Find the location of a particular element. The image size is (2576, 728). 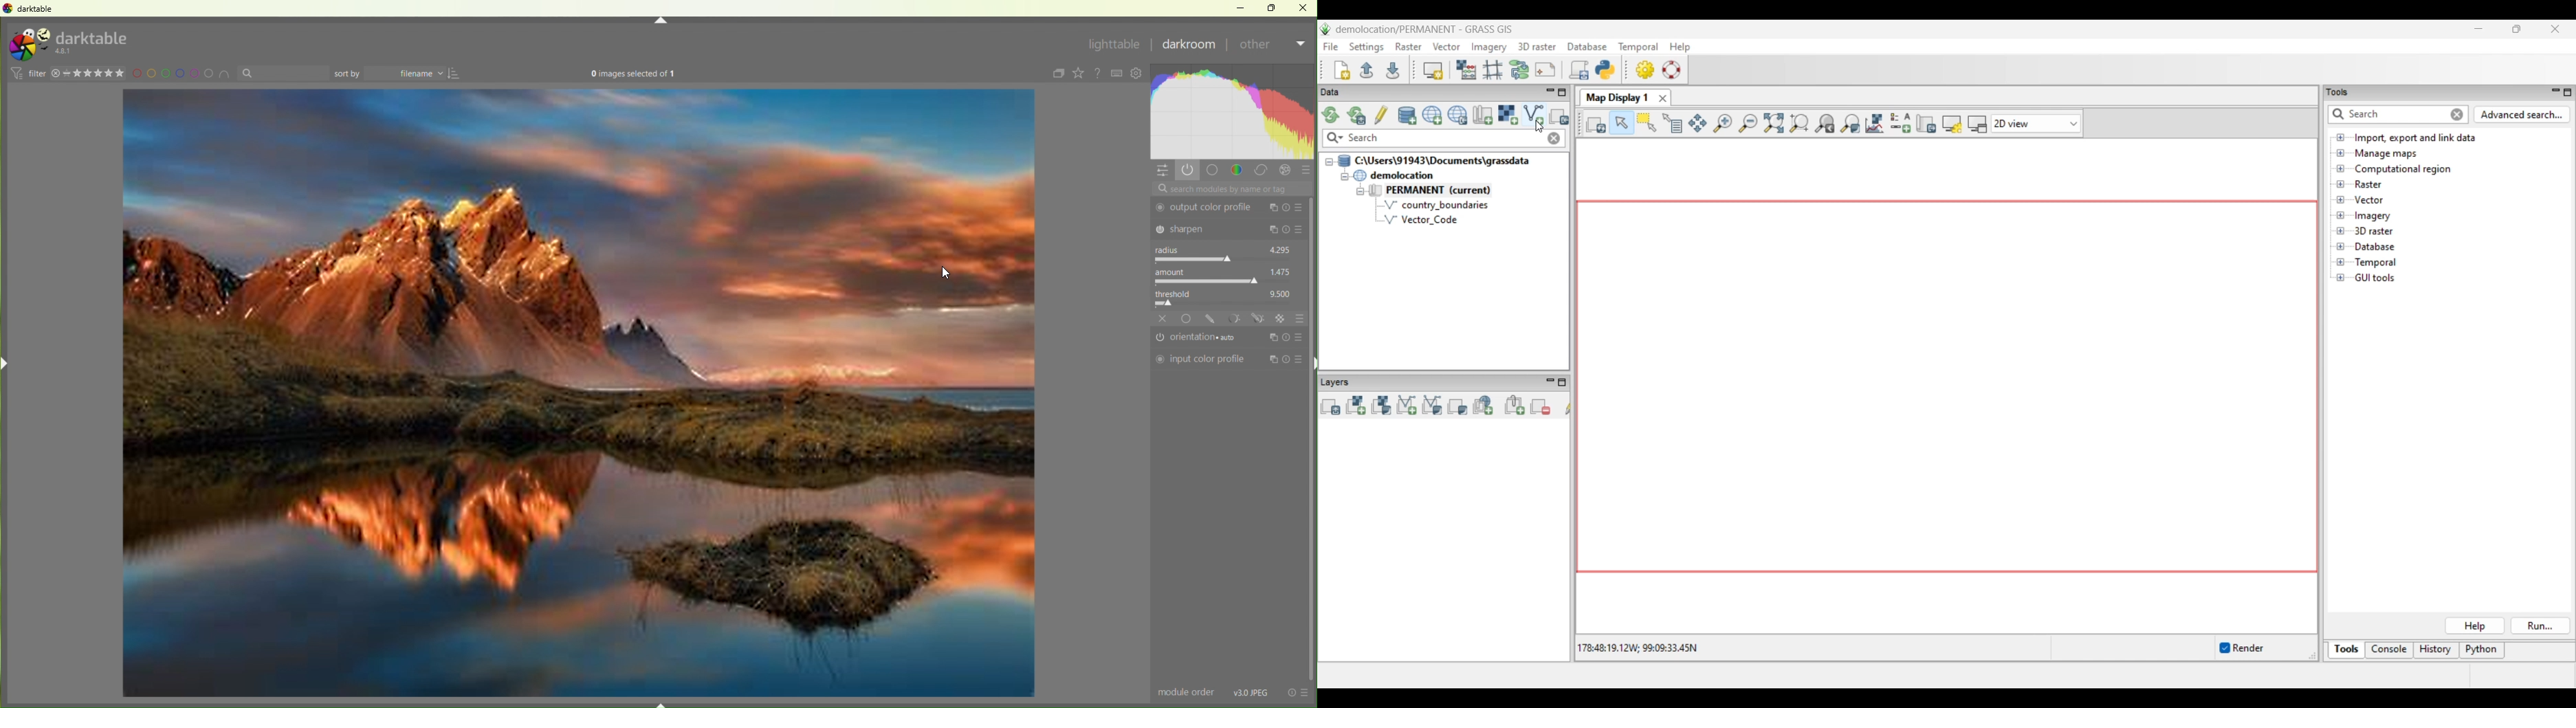

filename is located at coordinates (408, 74).